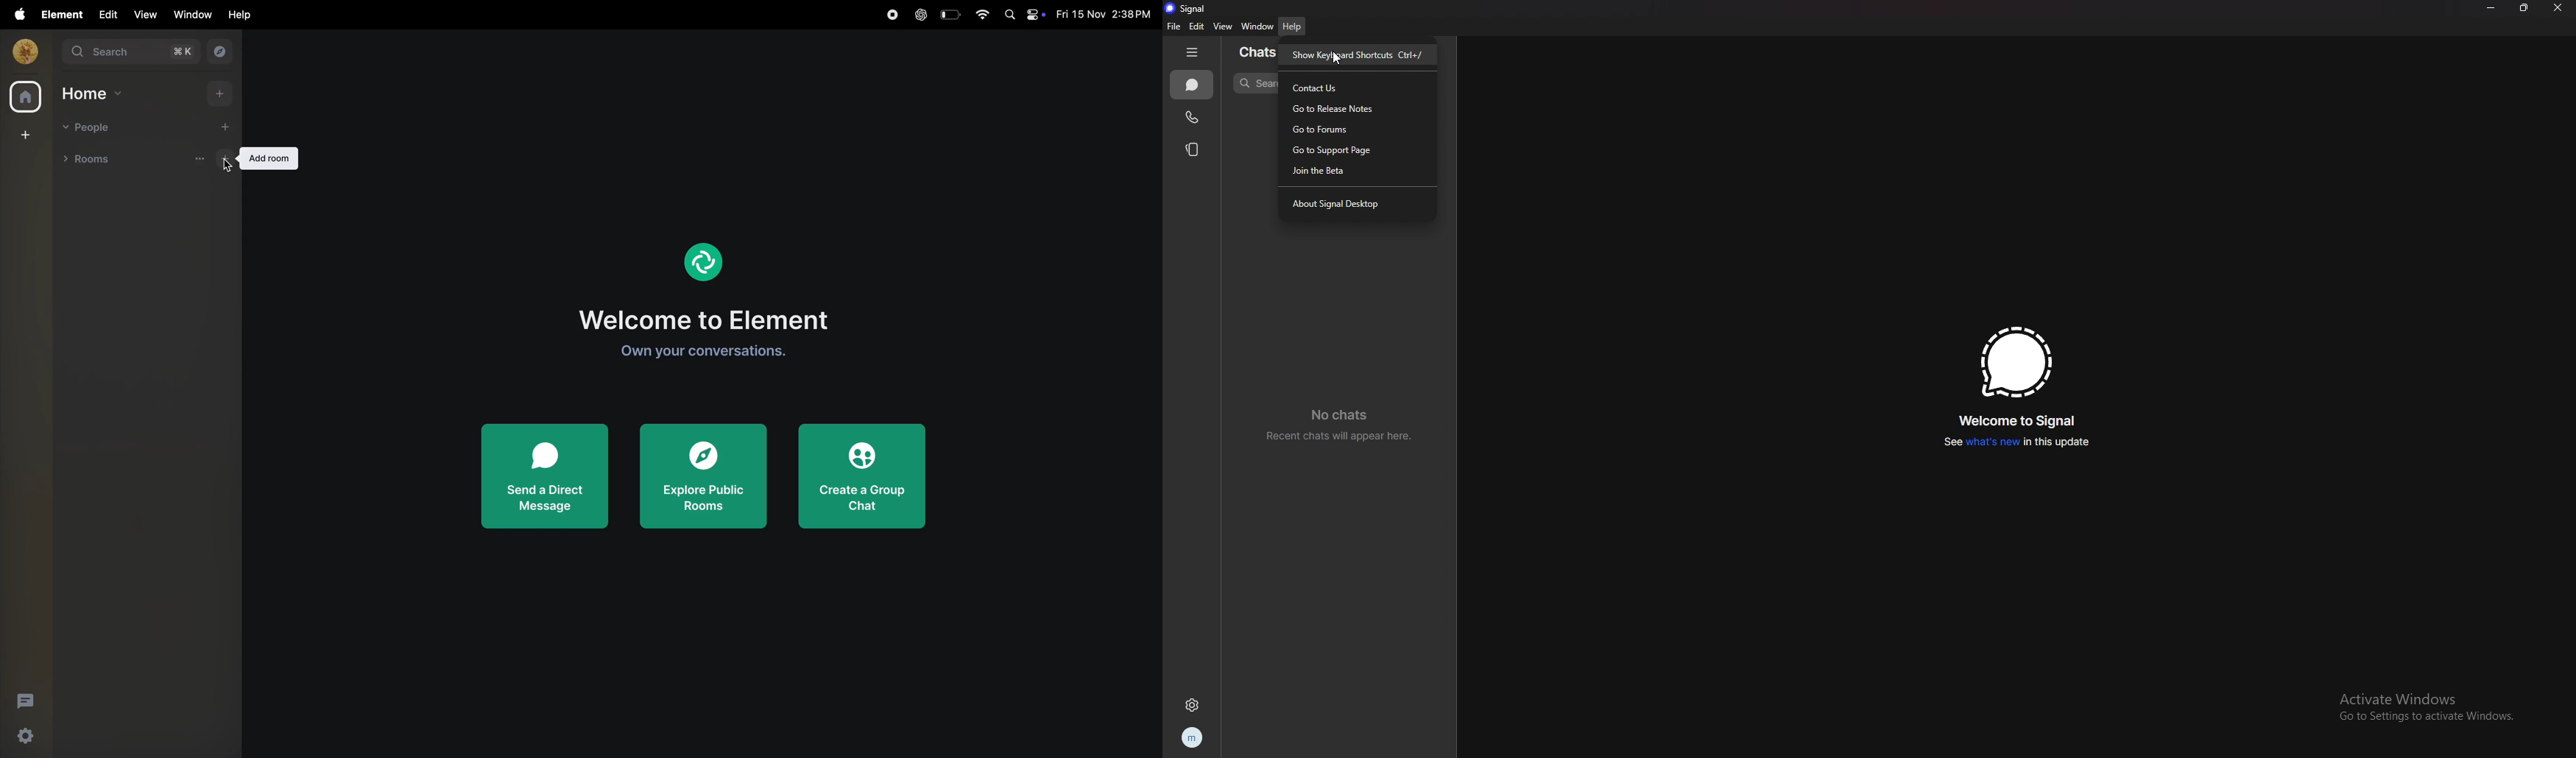 The width and height of the screenshot is (2576, 784). Describe the element at coordinates (949, 14) in the screenshot. I see `battery` at that location.